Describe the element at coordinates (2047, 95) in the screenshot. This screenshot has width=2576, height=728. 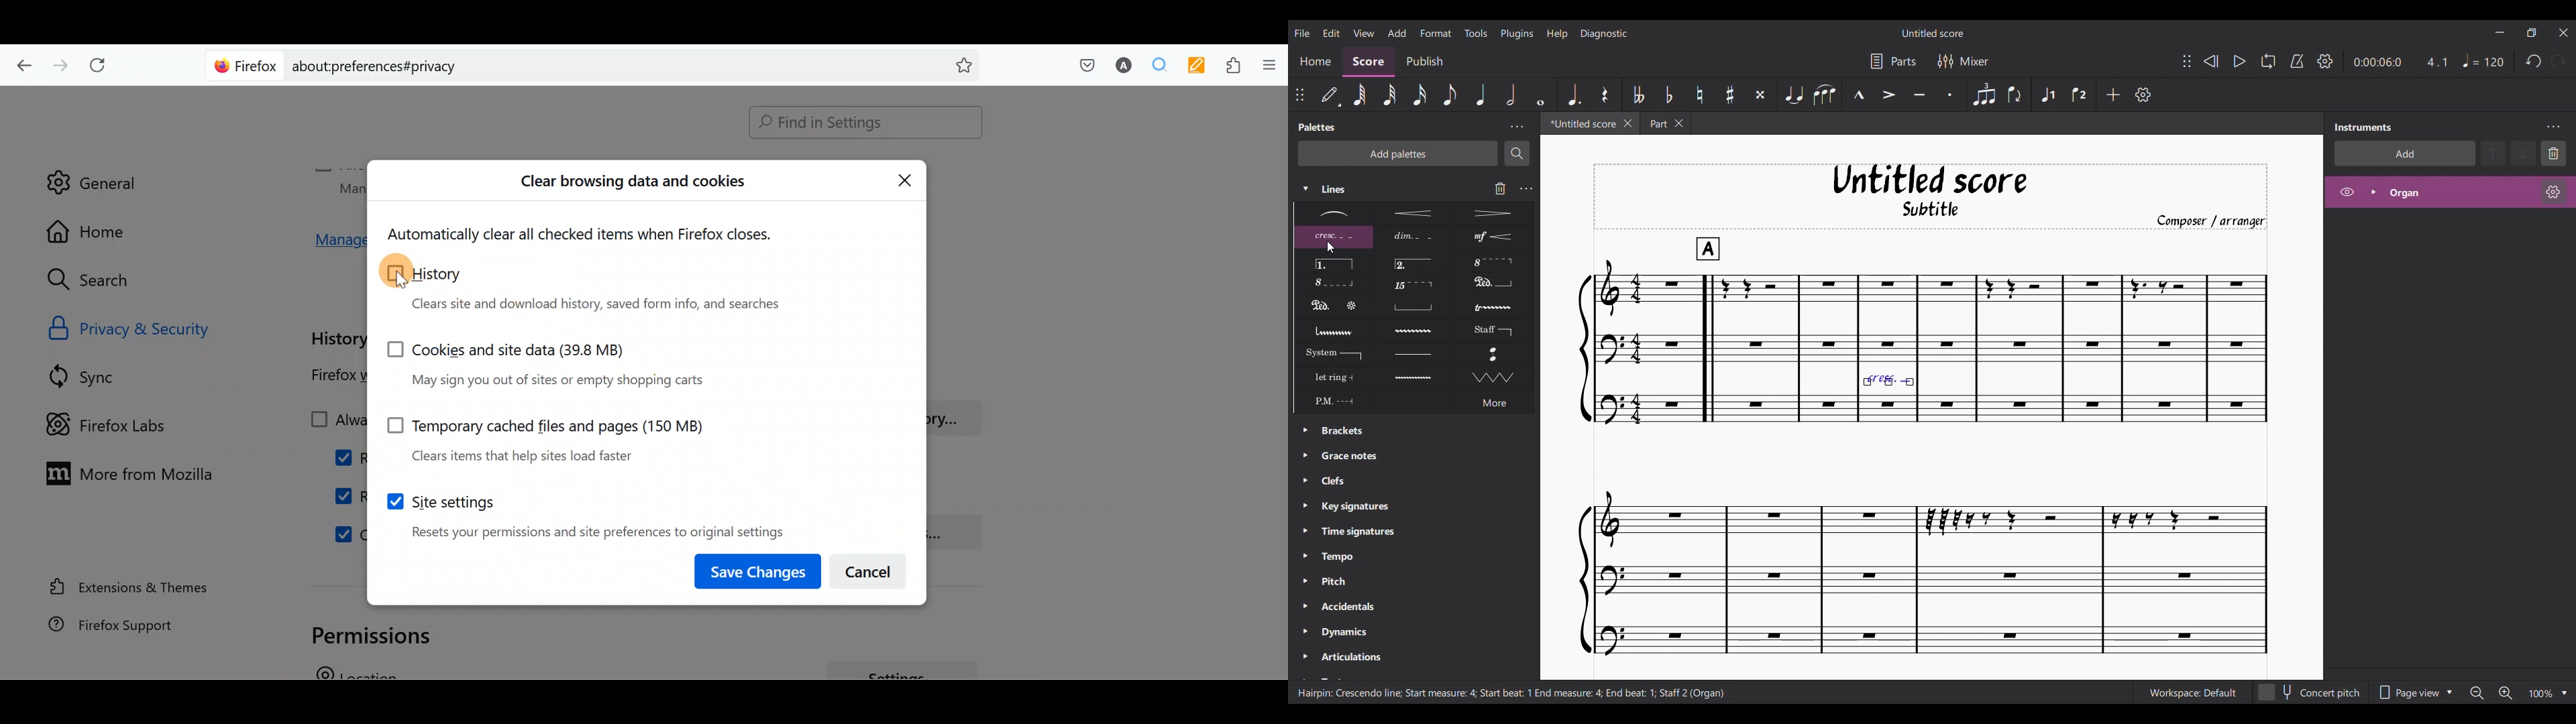
I see `Voice 1` at that location.